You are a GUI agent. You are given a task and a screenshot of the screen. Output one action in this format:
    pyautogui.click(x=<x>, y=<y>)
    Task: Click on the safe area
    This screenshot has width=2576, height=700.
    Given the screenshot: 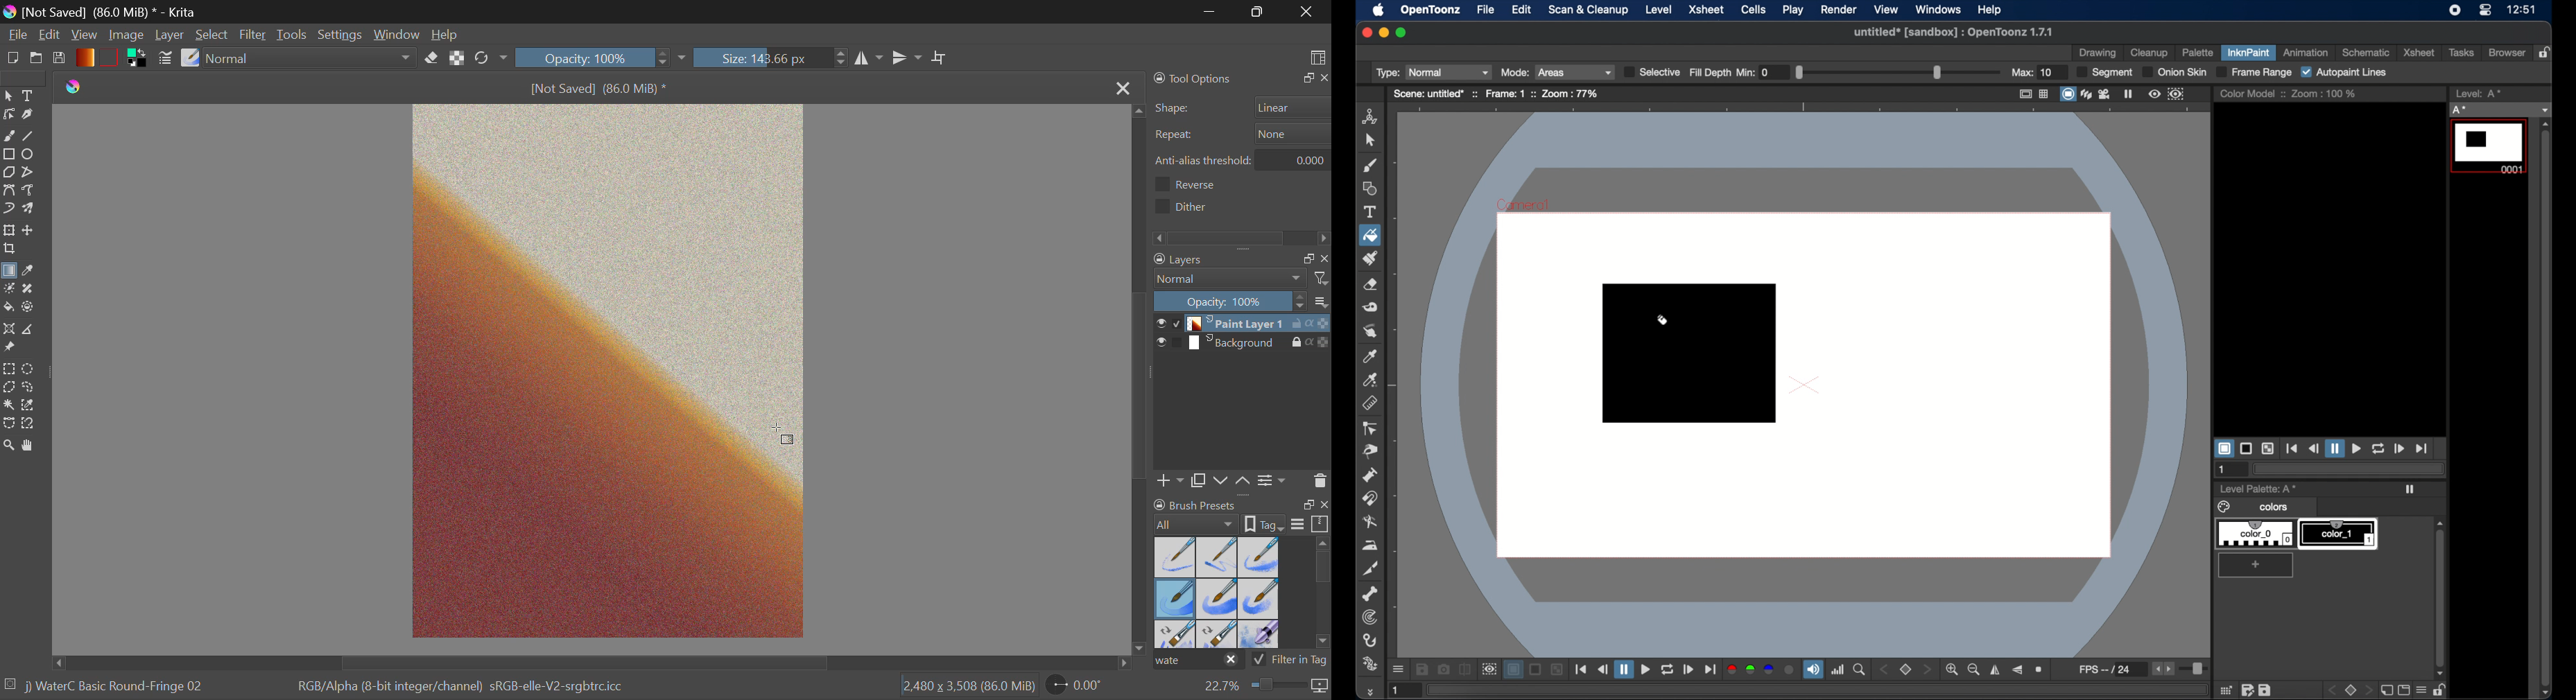 What is the action you would take?
    pyautogui.click(x=2024, y=93)
    